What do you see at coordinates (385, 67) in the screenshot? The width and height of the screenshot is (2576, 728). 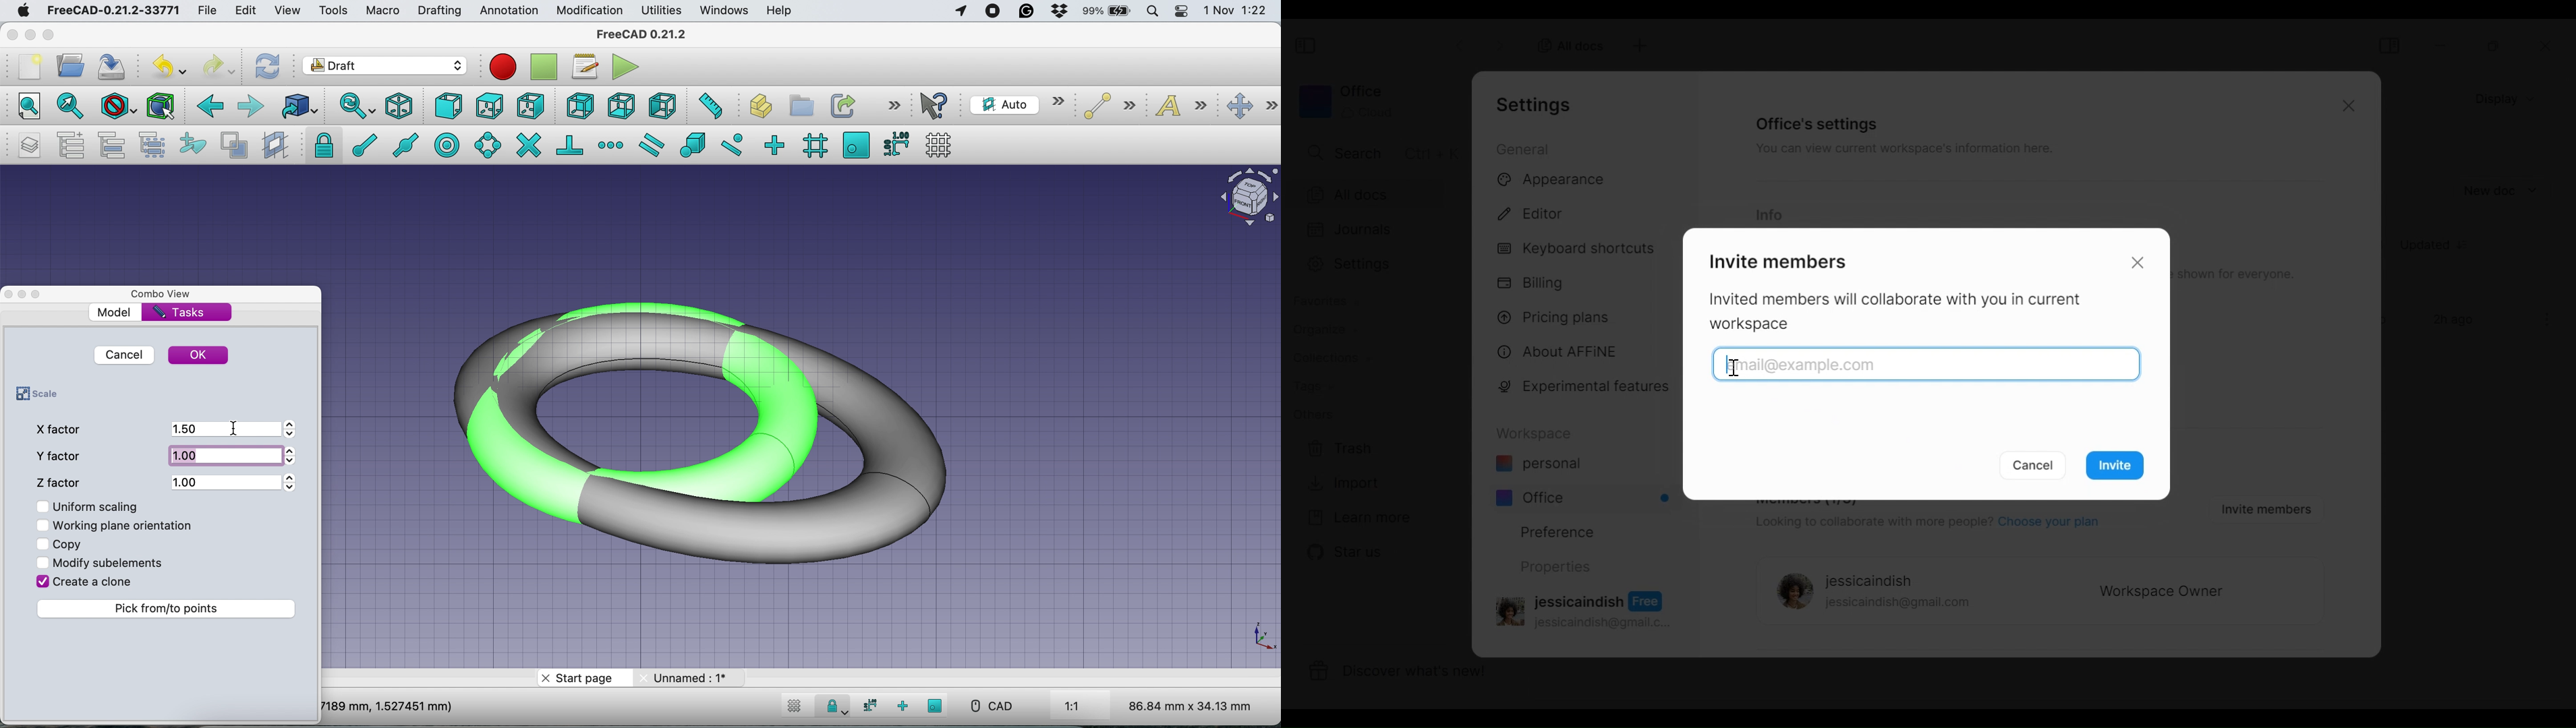 I see `Switch between workbenches` at bounding box center [385, 67].